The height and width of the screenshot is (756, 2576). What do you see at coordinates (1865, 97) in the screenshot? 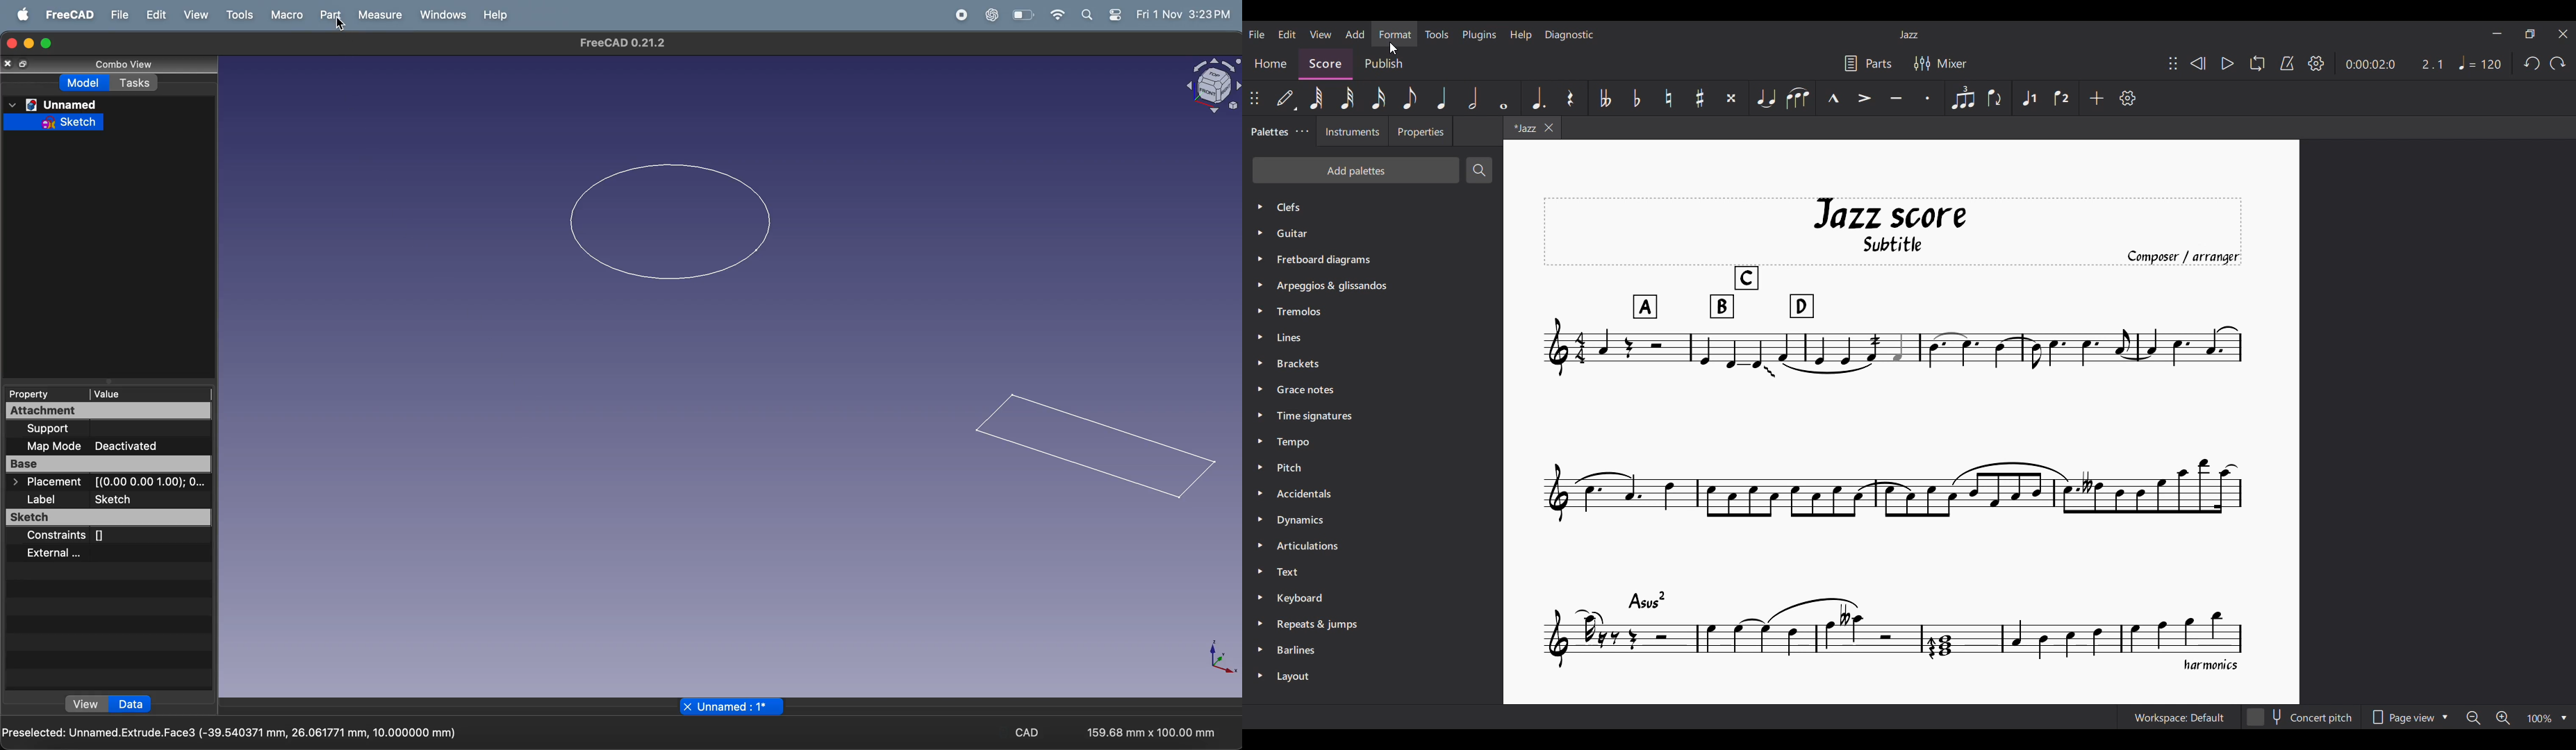
I see `Accent` at bounding box center [1865, 97].